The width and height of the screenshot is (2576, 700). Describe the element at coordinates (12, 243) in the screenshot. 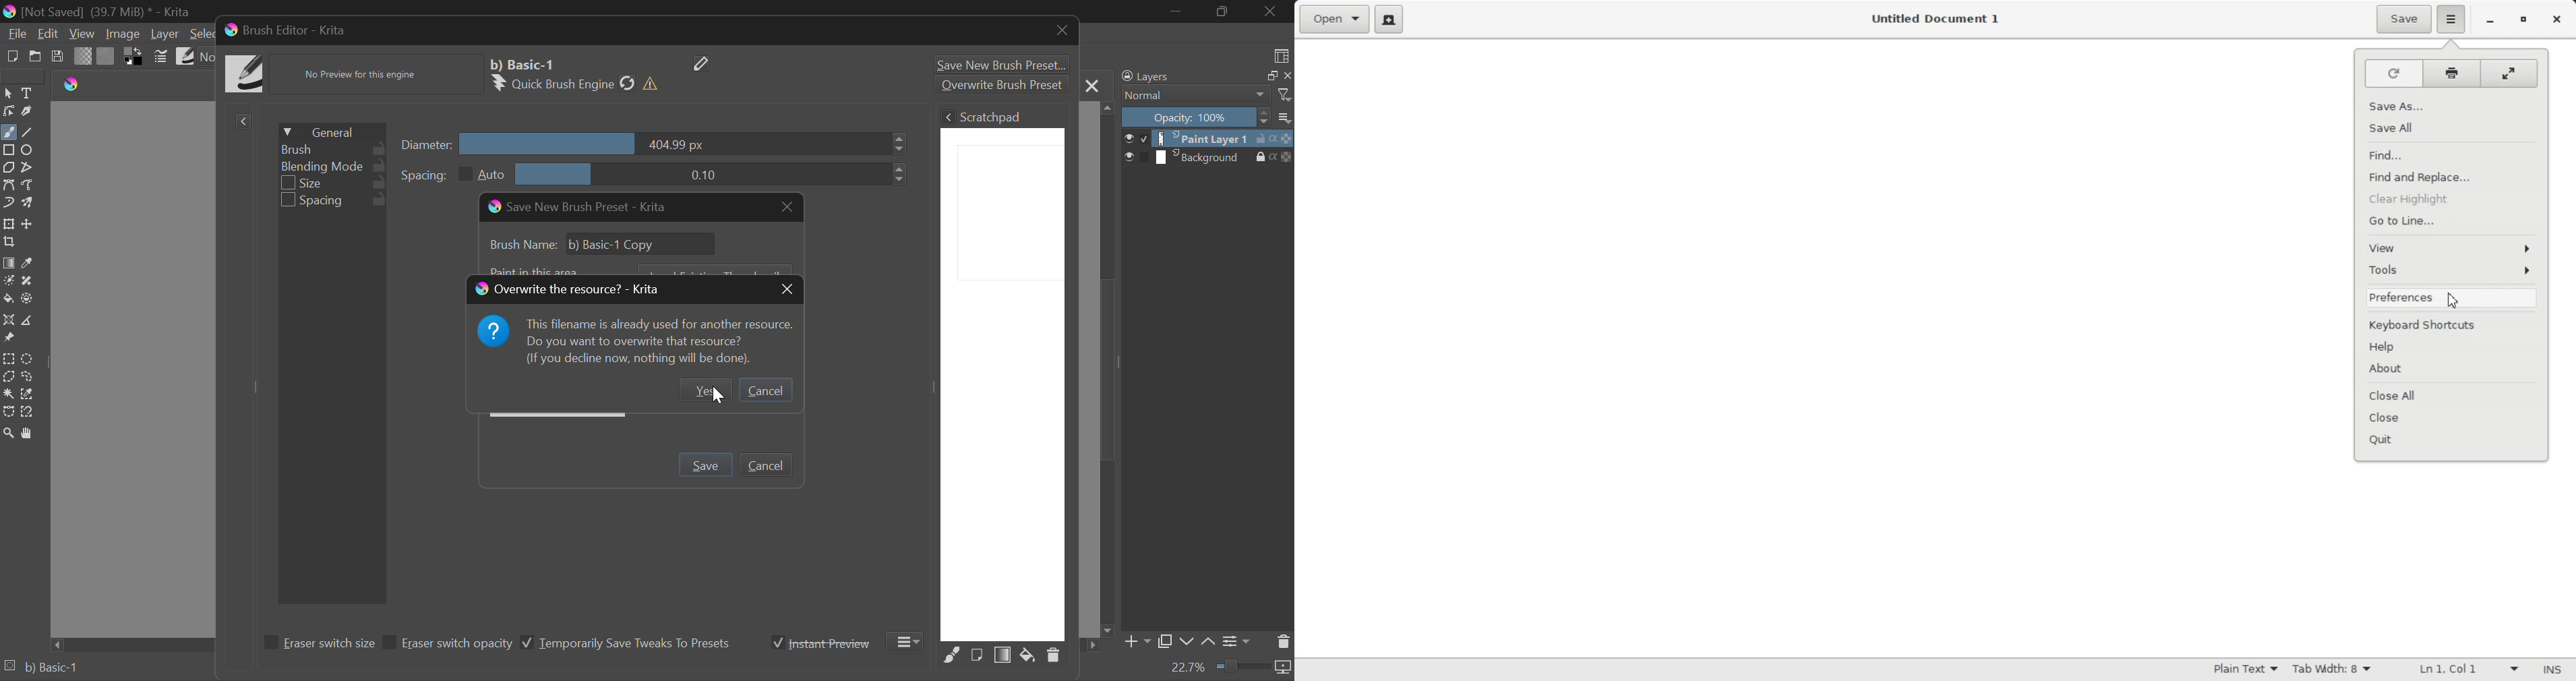

I see `Crop Layer` at that location.